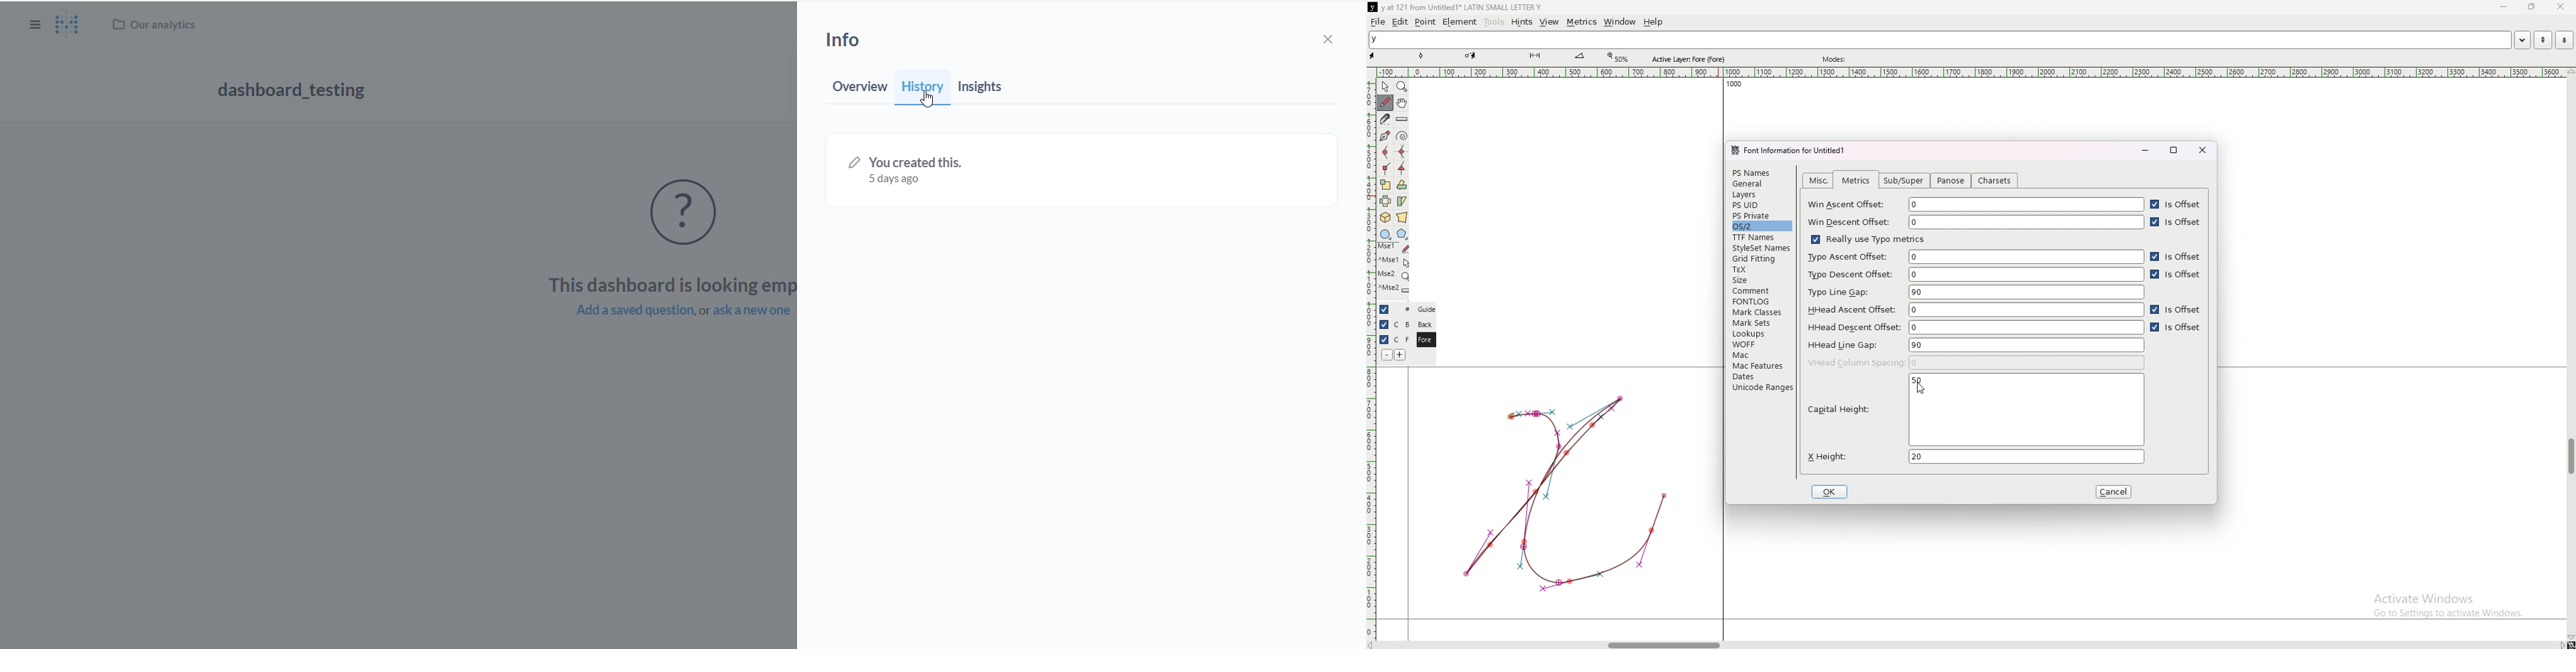  Describe the element at coordinates (1402, 234) in the screenshot. I see `polygon or star` at that location.